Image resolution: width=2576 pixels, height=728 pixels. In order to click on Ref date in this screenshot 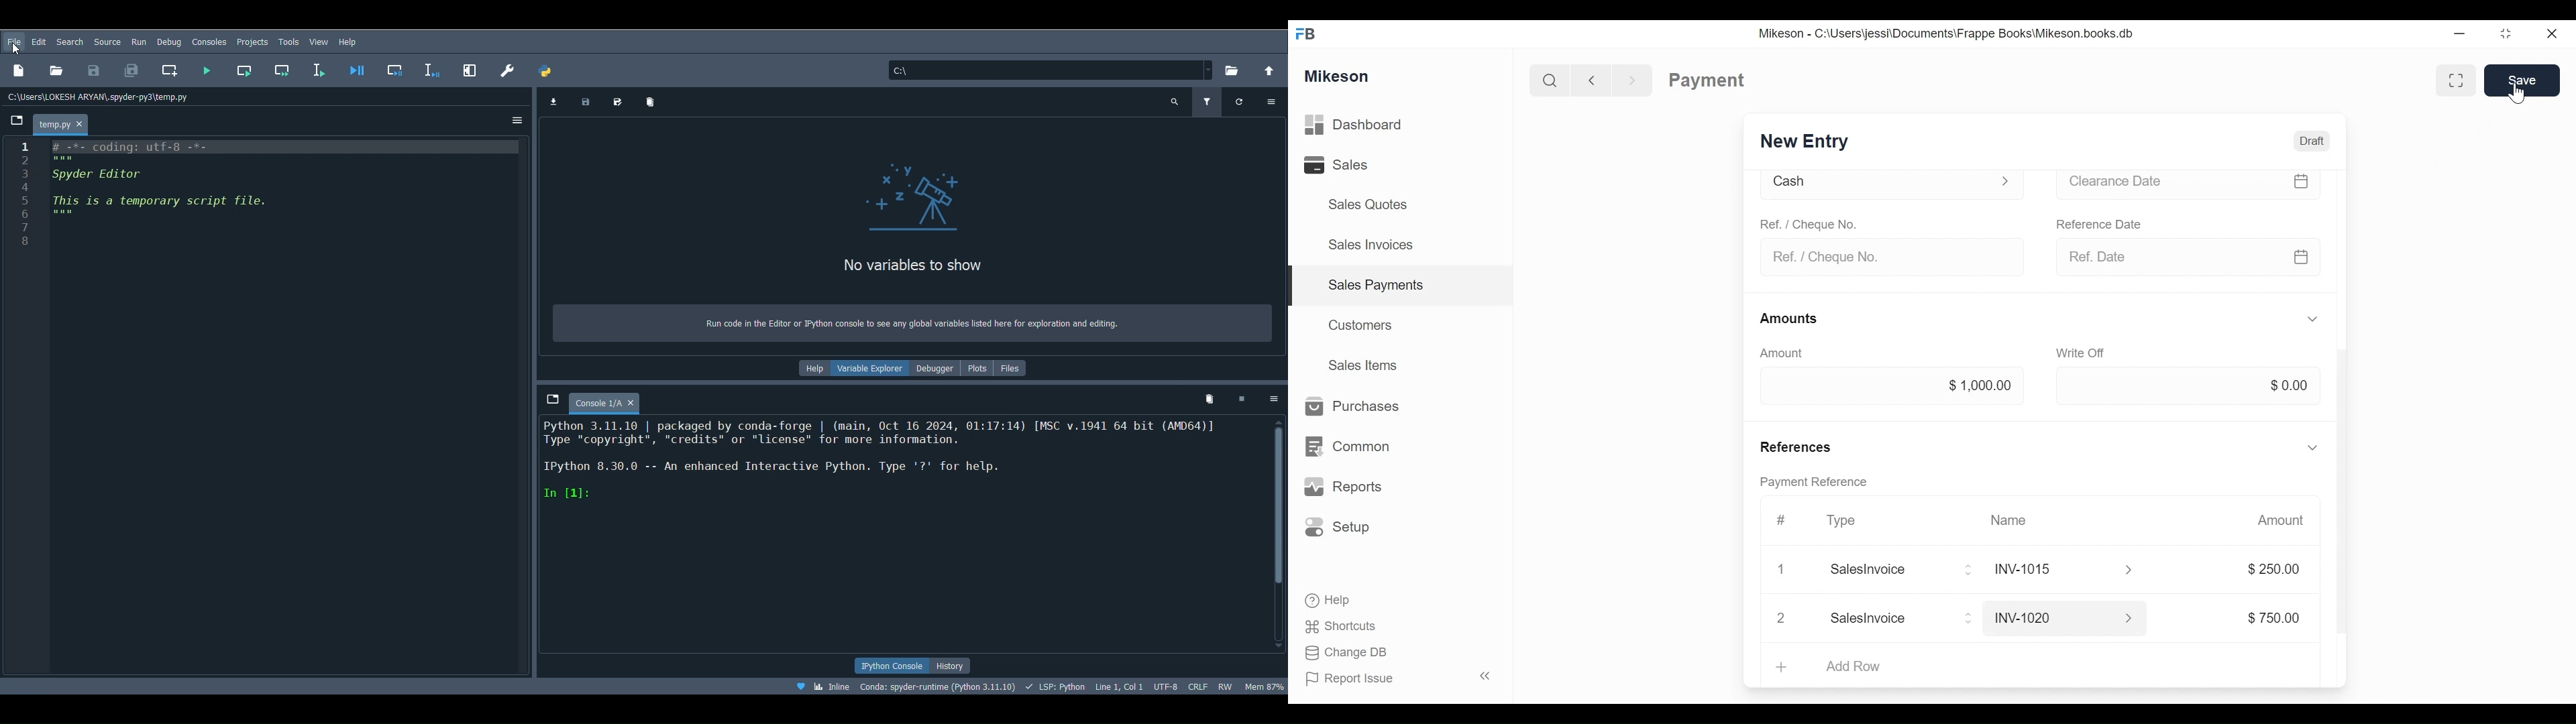, I will do `click(2192, 259)`.